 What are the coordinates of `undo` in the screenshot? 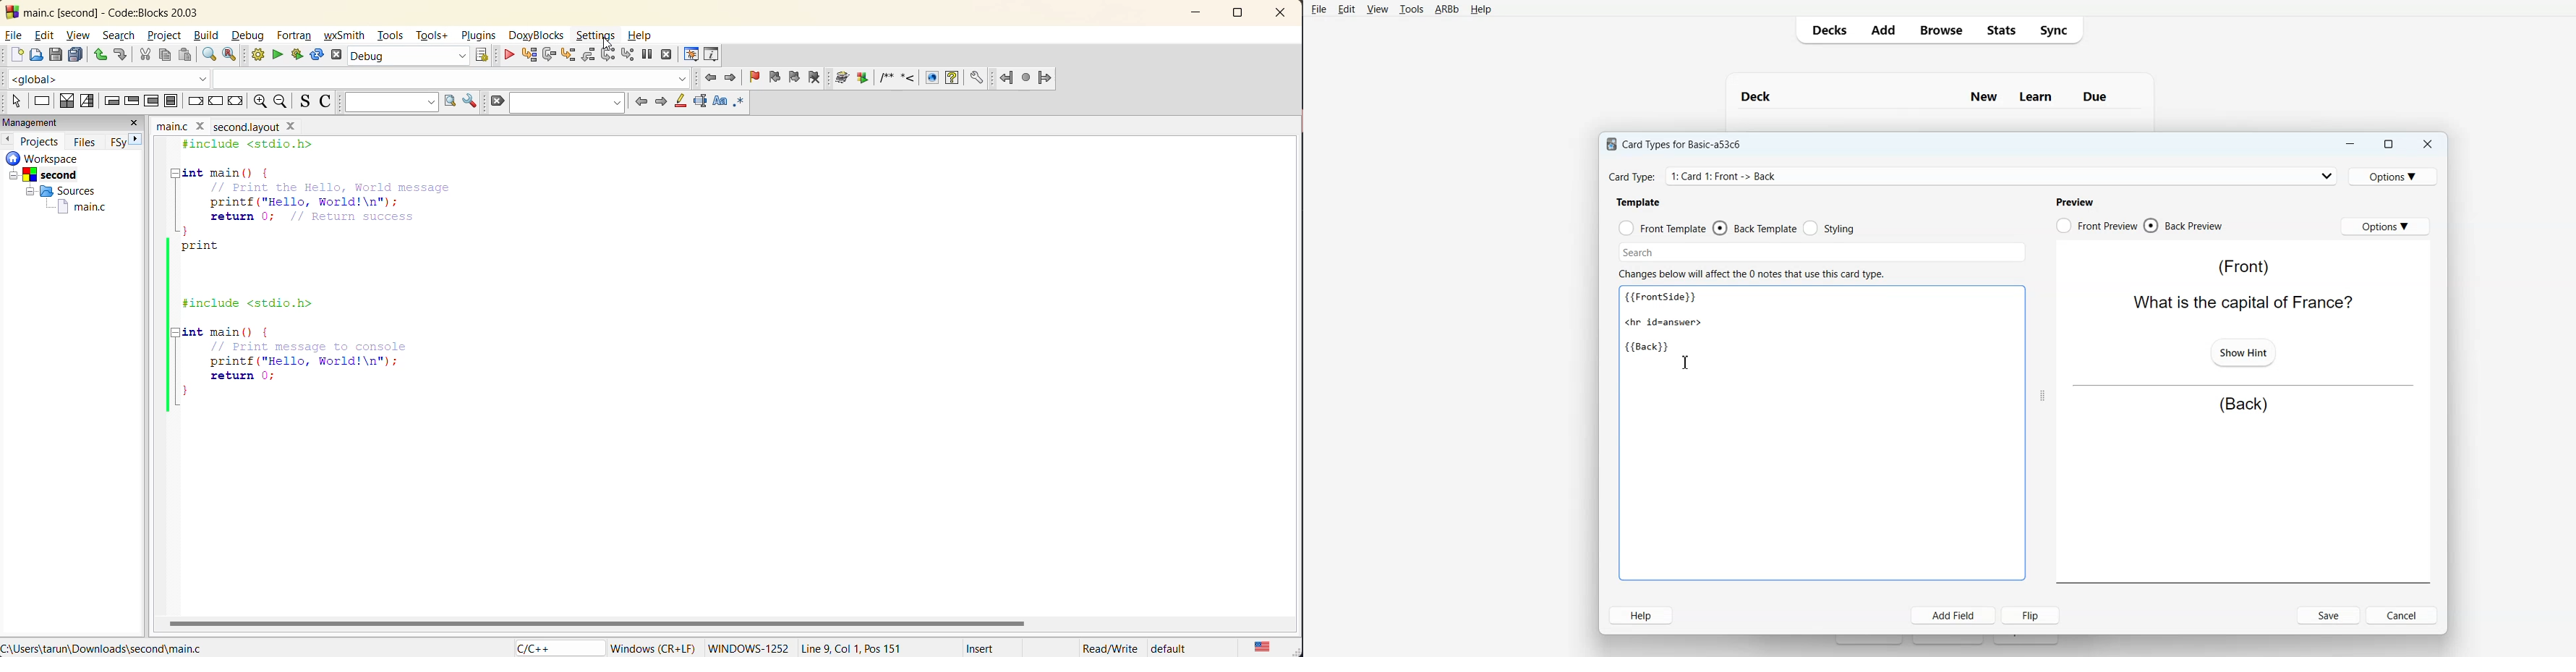 It's located at (98, 54).